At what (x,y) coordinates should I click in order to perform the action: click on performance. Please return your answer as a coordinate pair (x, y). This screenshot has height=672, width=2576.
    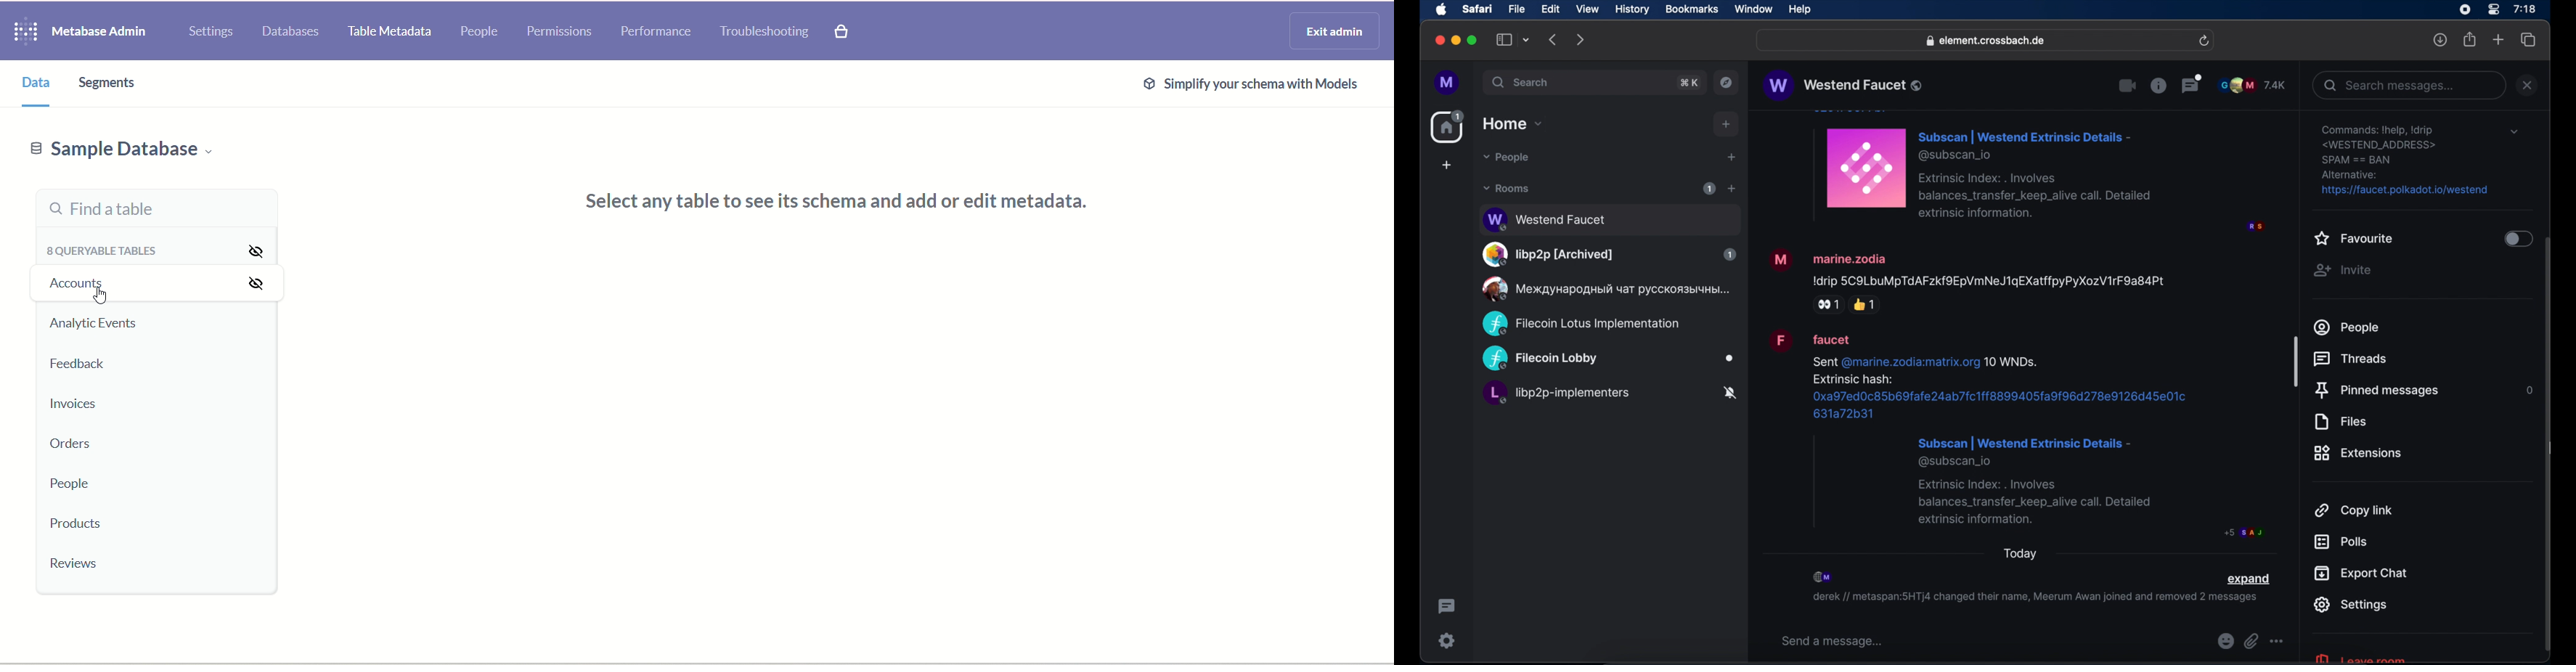
    Looking at the image, I should click on (656, 33).